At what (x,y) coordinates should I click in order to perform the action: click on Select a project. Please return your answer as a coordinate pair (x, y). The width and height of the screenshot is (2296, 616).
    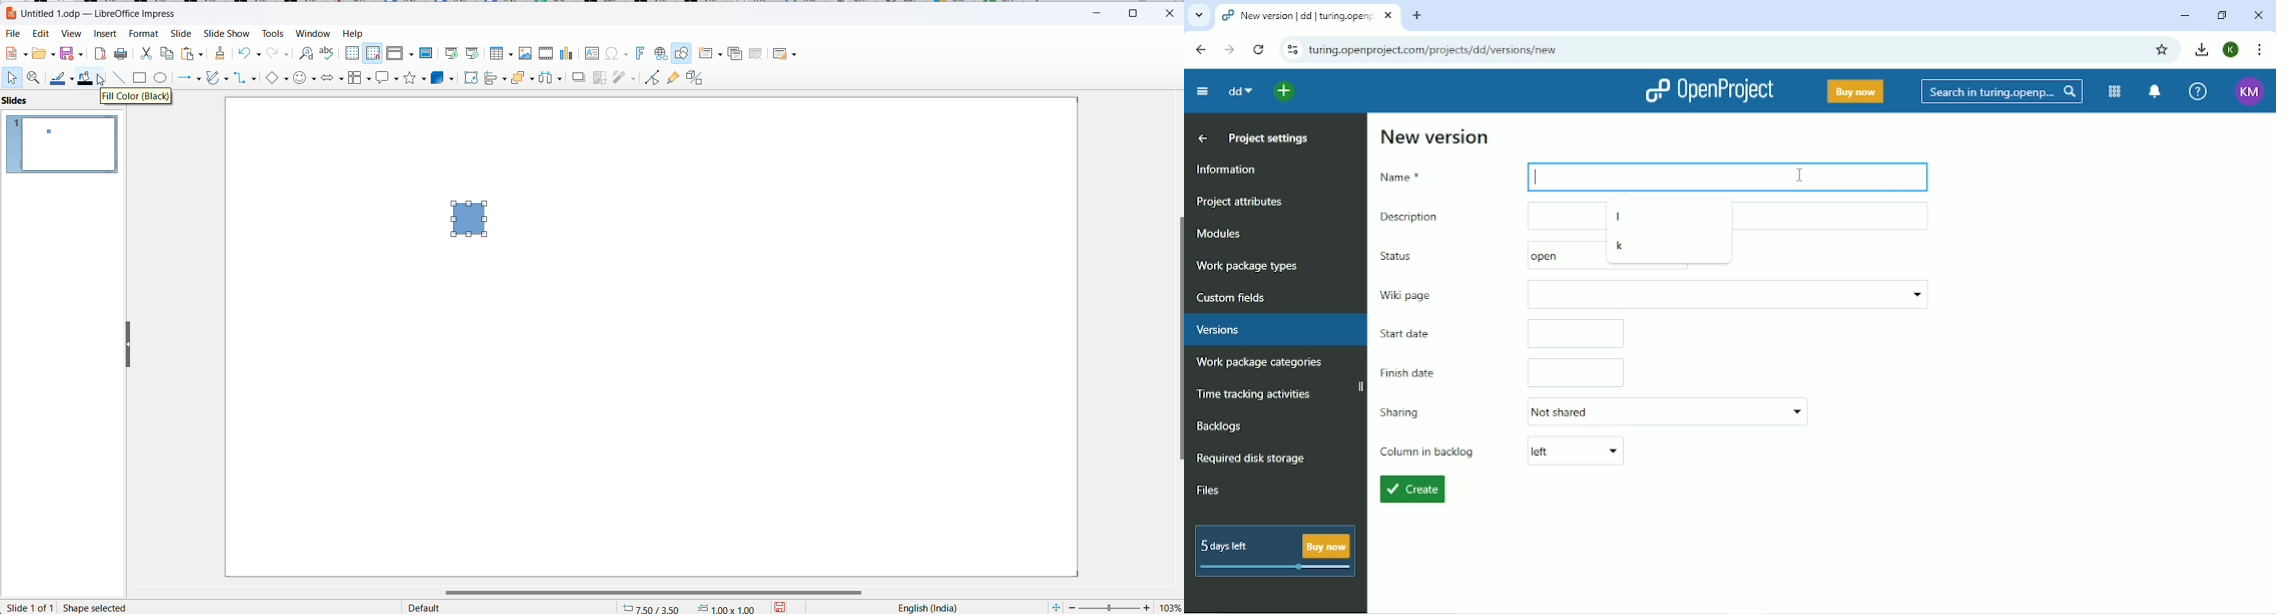
    Looking at the image, I should click on (1283, 92).